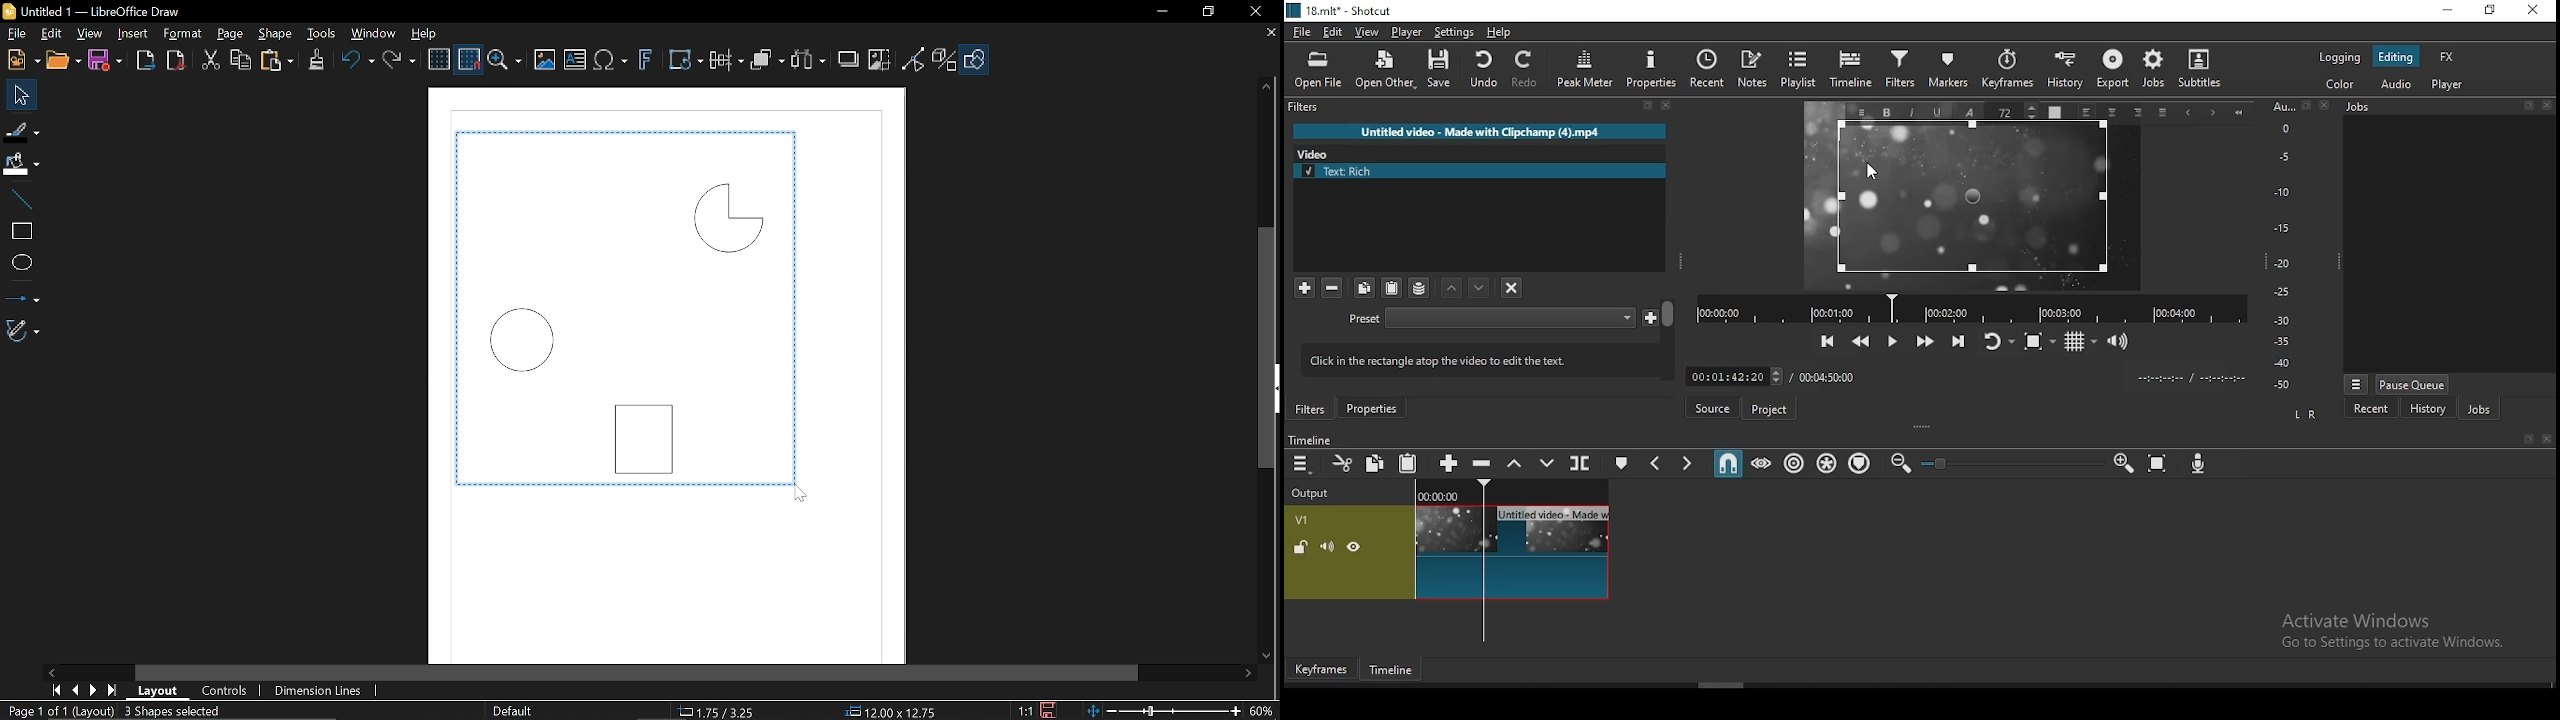  I want to click on total time, so click(1830, 376).